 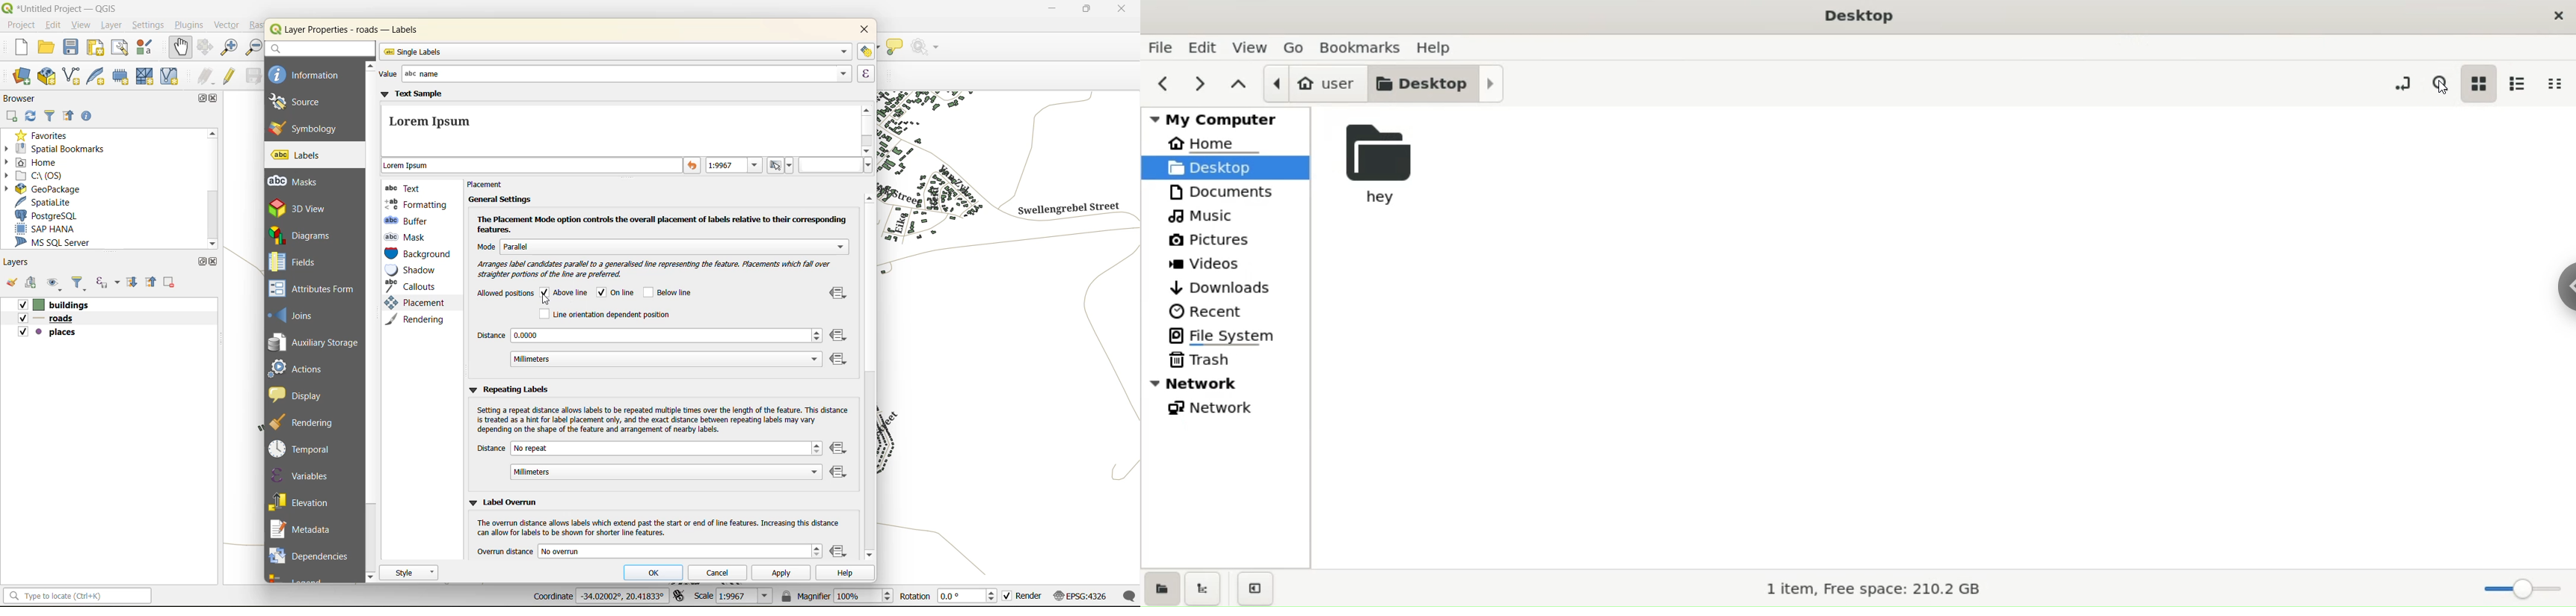 I want to click on buildings layer, so click(x=58, y=305).